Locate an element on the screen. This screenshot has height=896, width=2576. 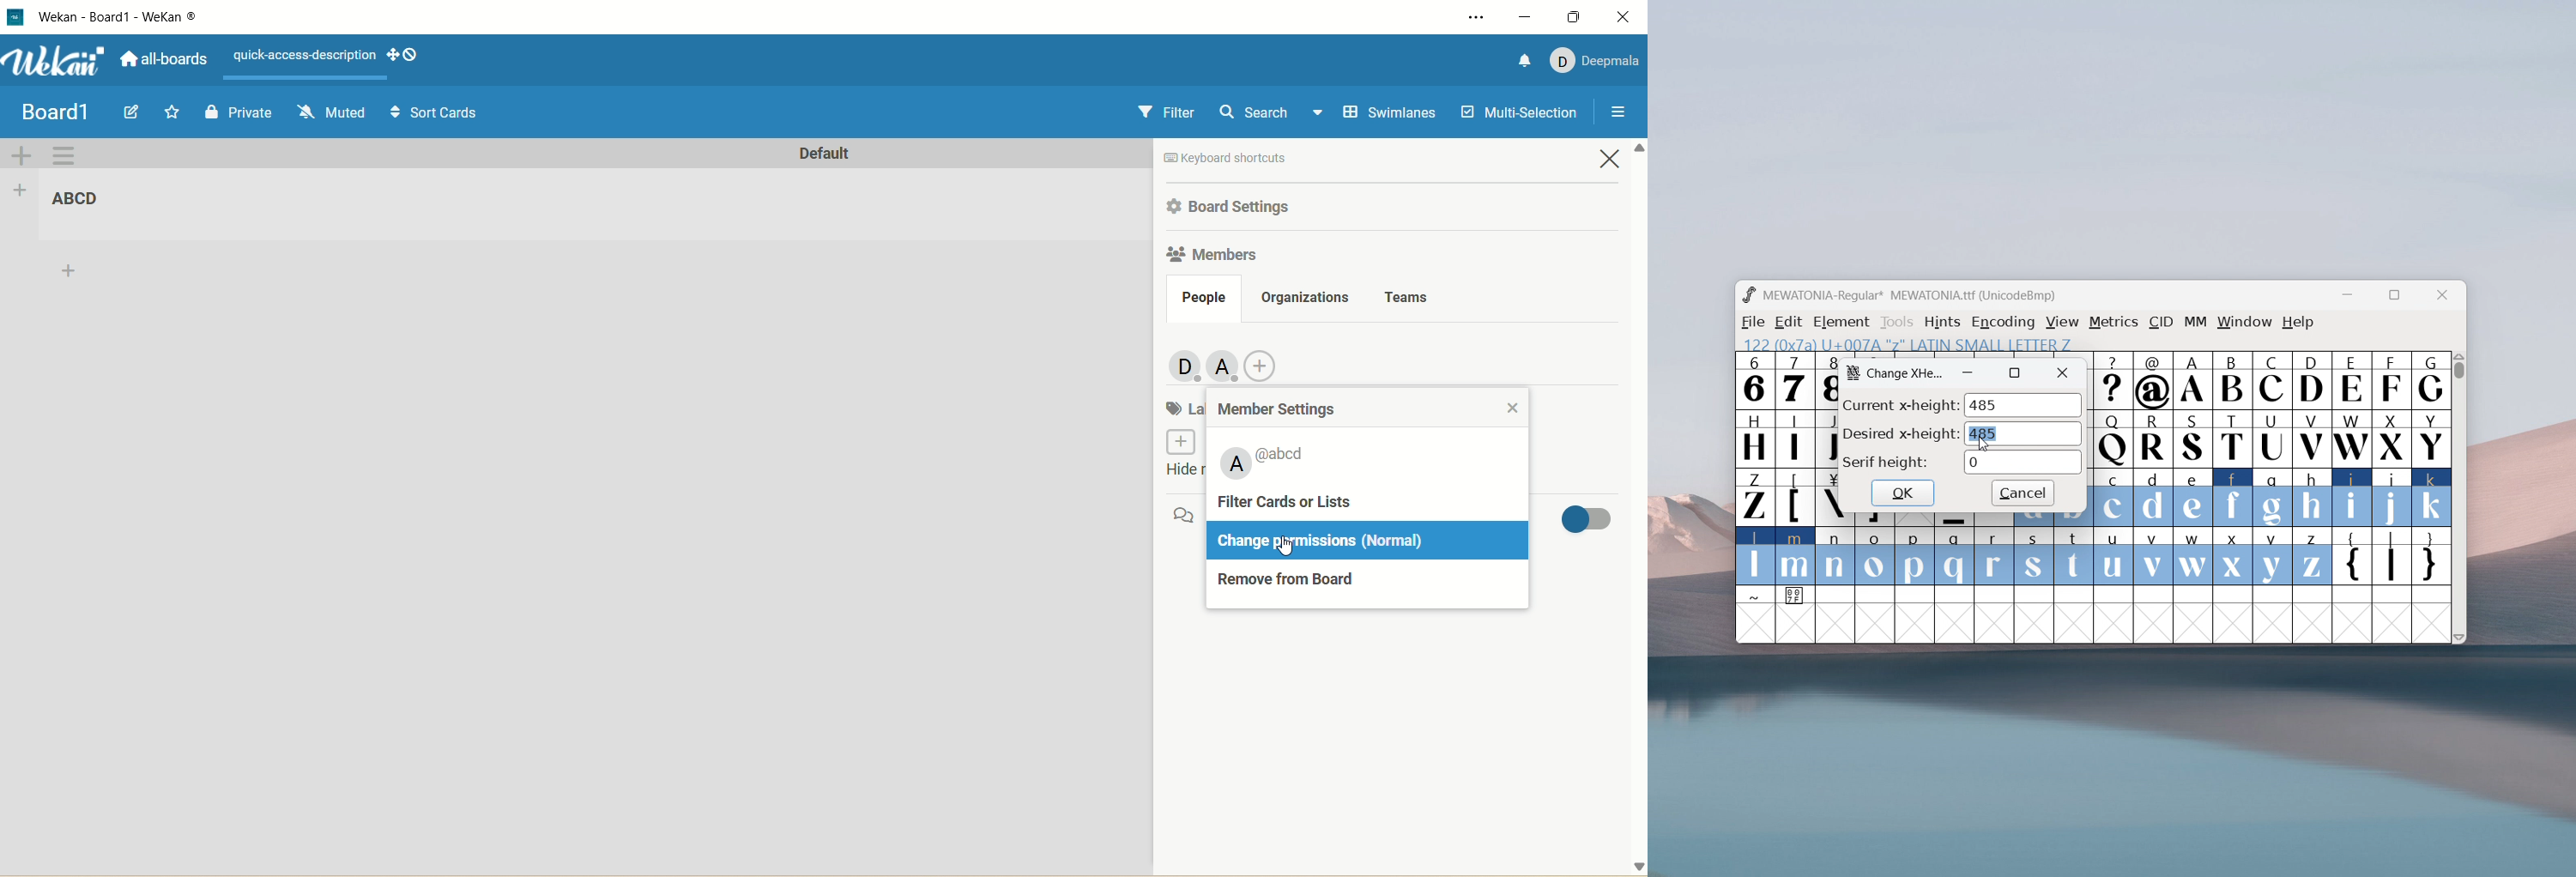
logo is located at coordinates (1748, 295).